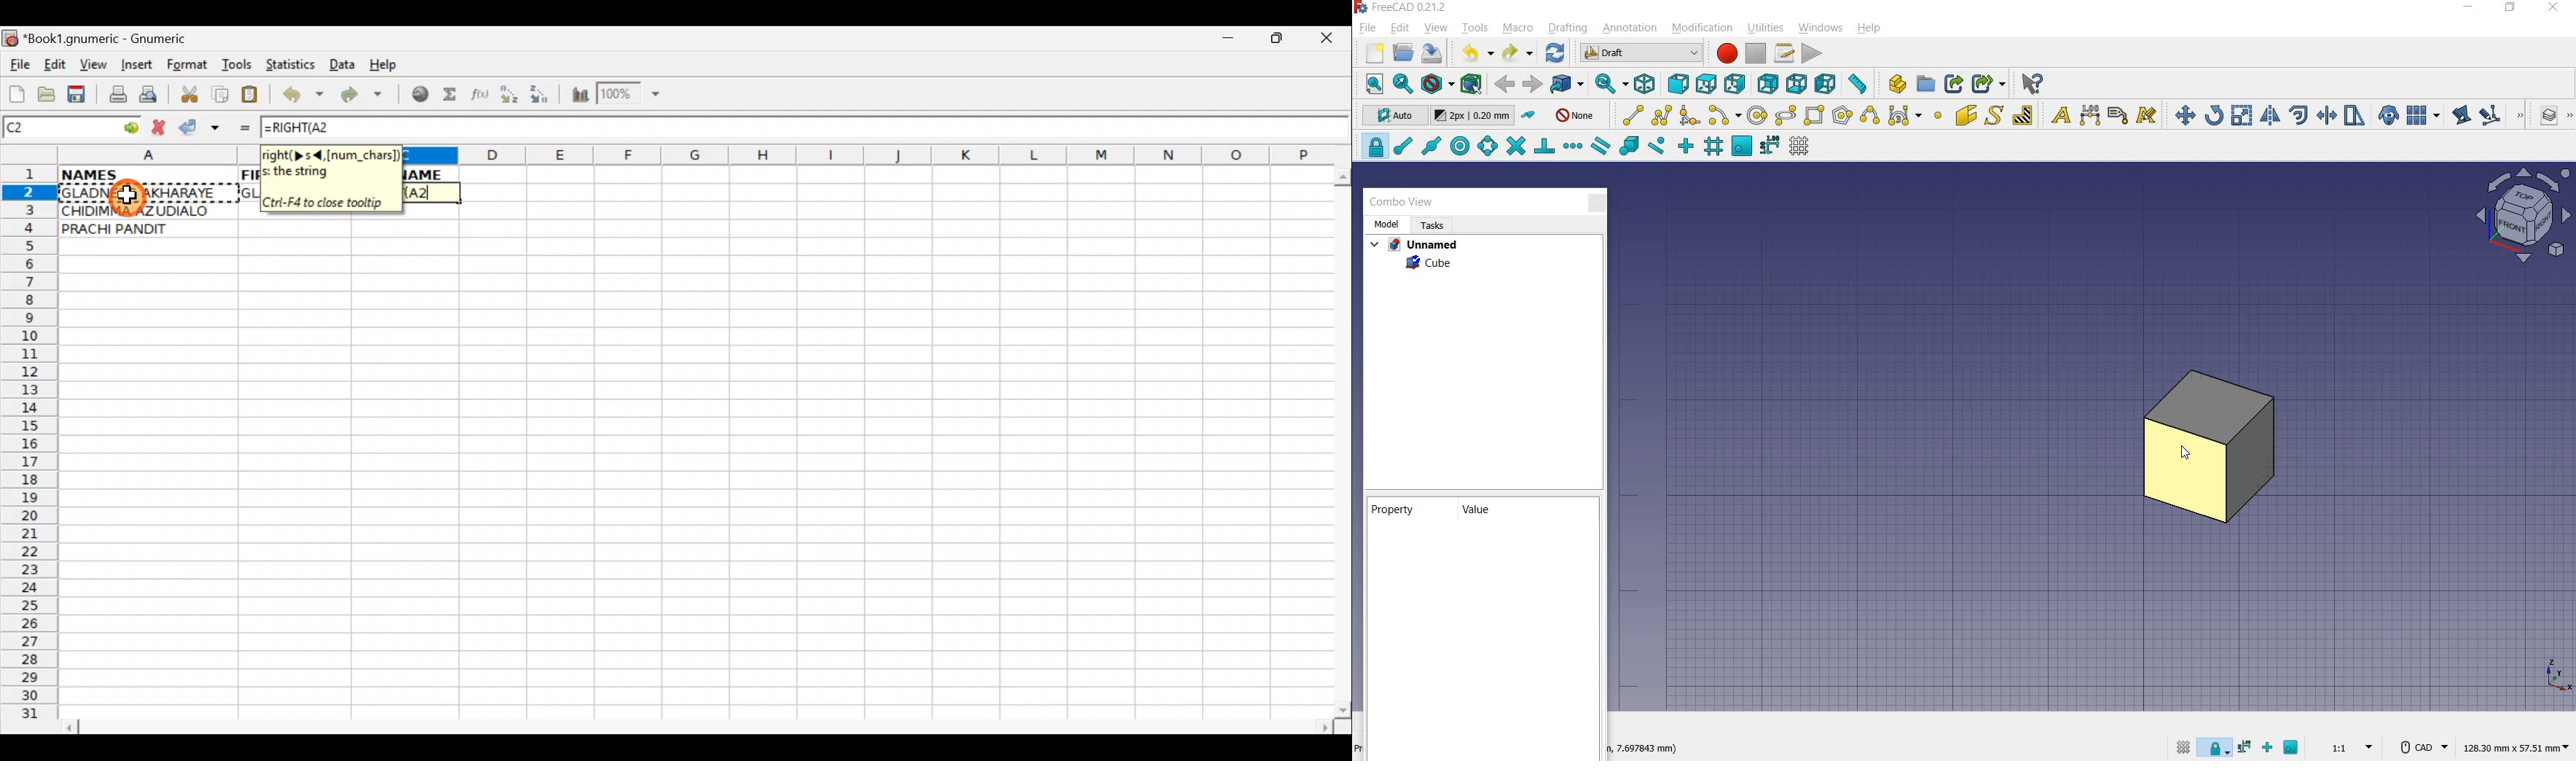  What do you see at coordinates (1645, 85) in the screenshot?
I see `isometric` at bounding box center [1645, 85].